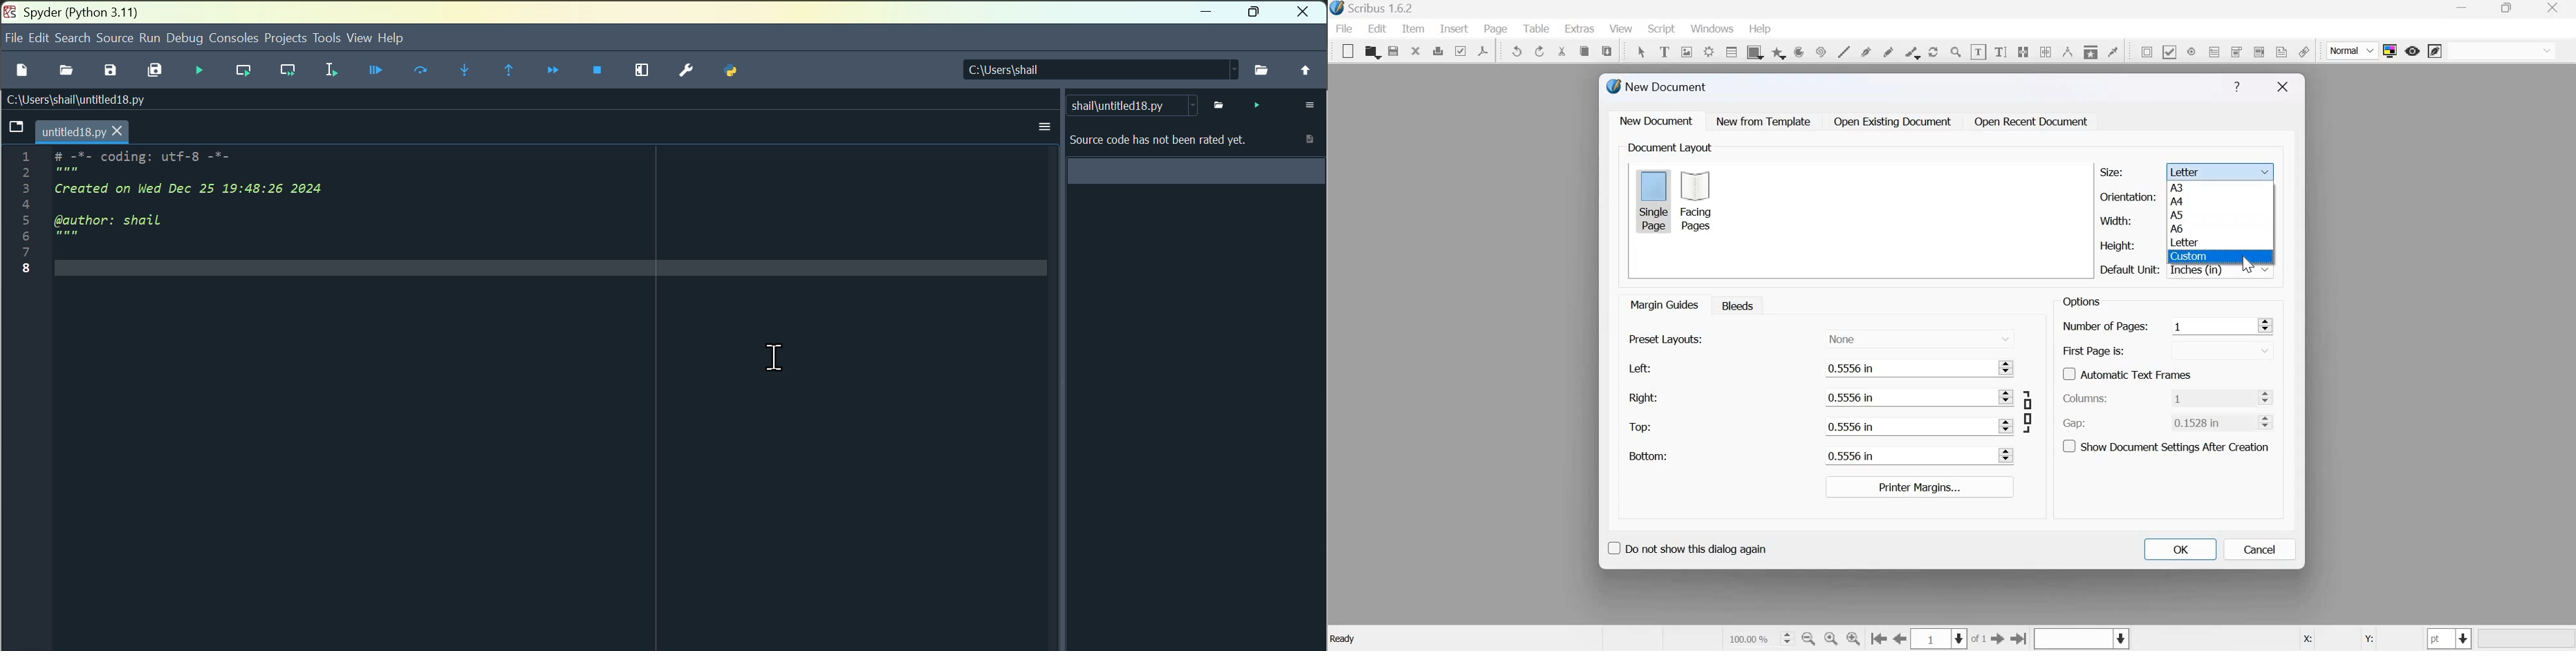 This screenshot has height=672, width=2576. I want to click on Custom, so click(2196, 256).